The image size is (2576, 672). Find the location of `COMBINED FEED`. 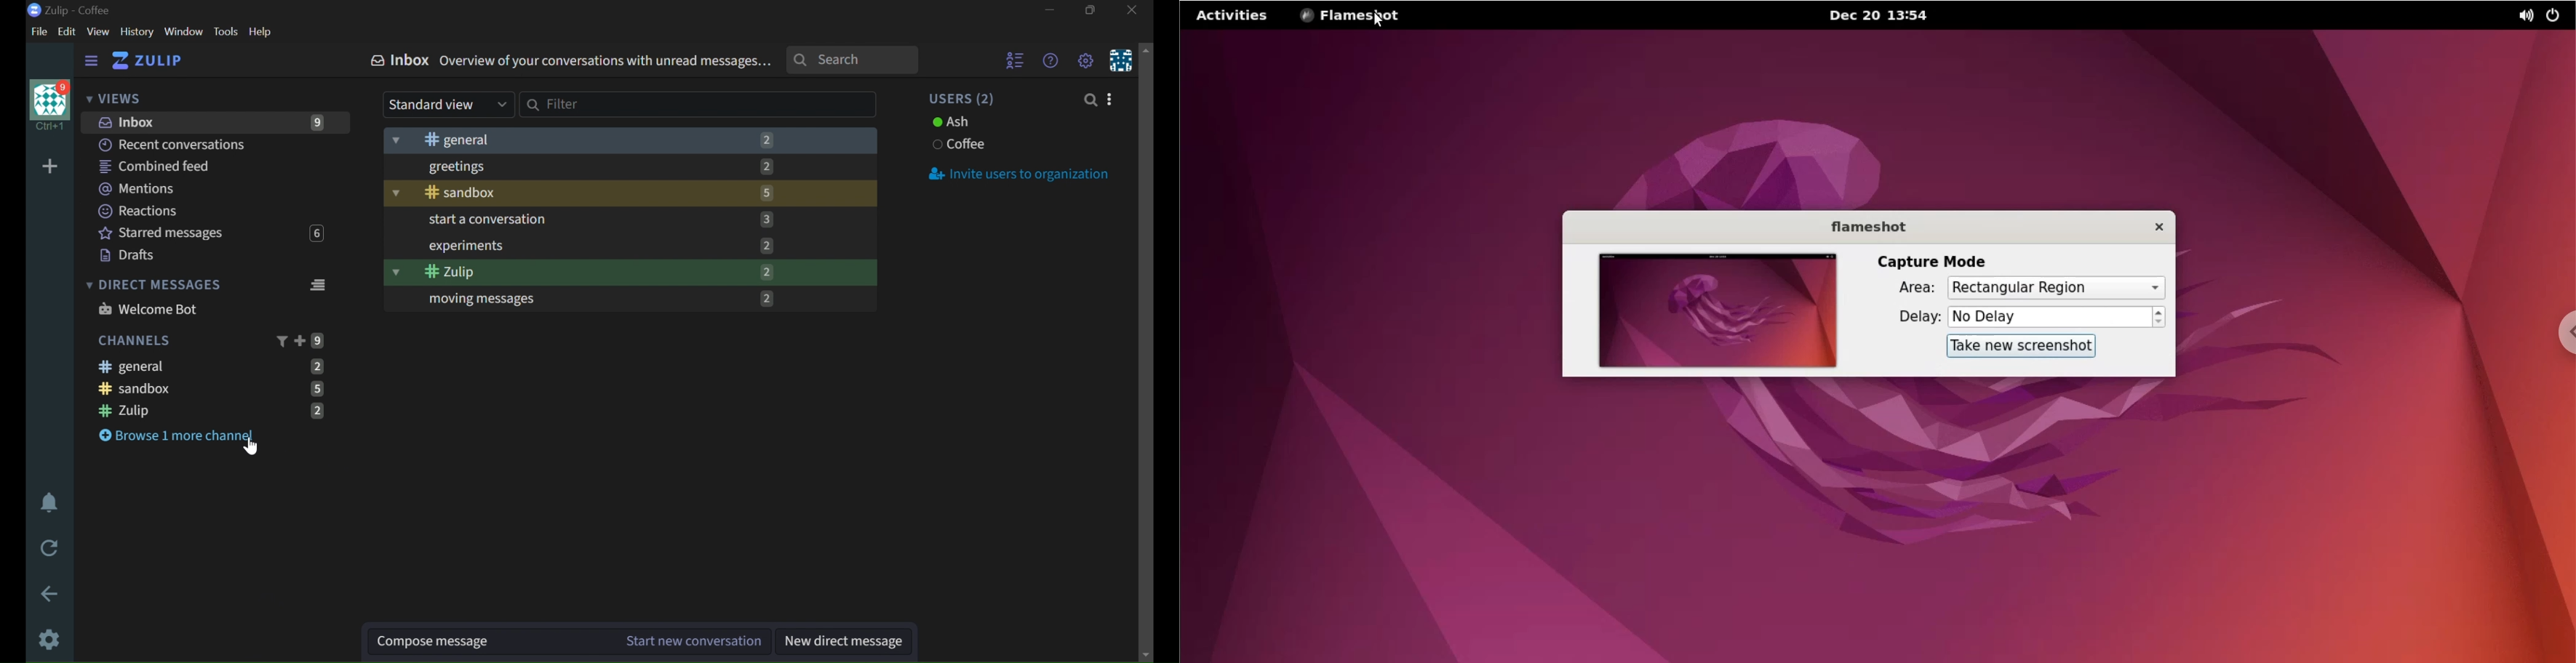

COMBINED FEED is located at coordinates (200, 165).